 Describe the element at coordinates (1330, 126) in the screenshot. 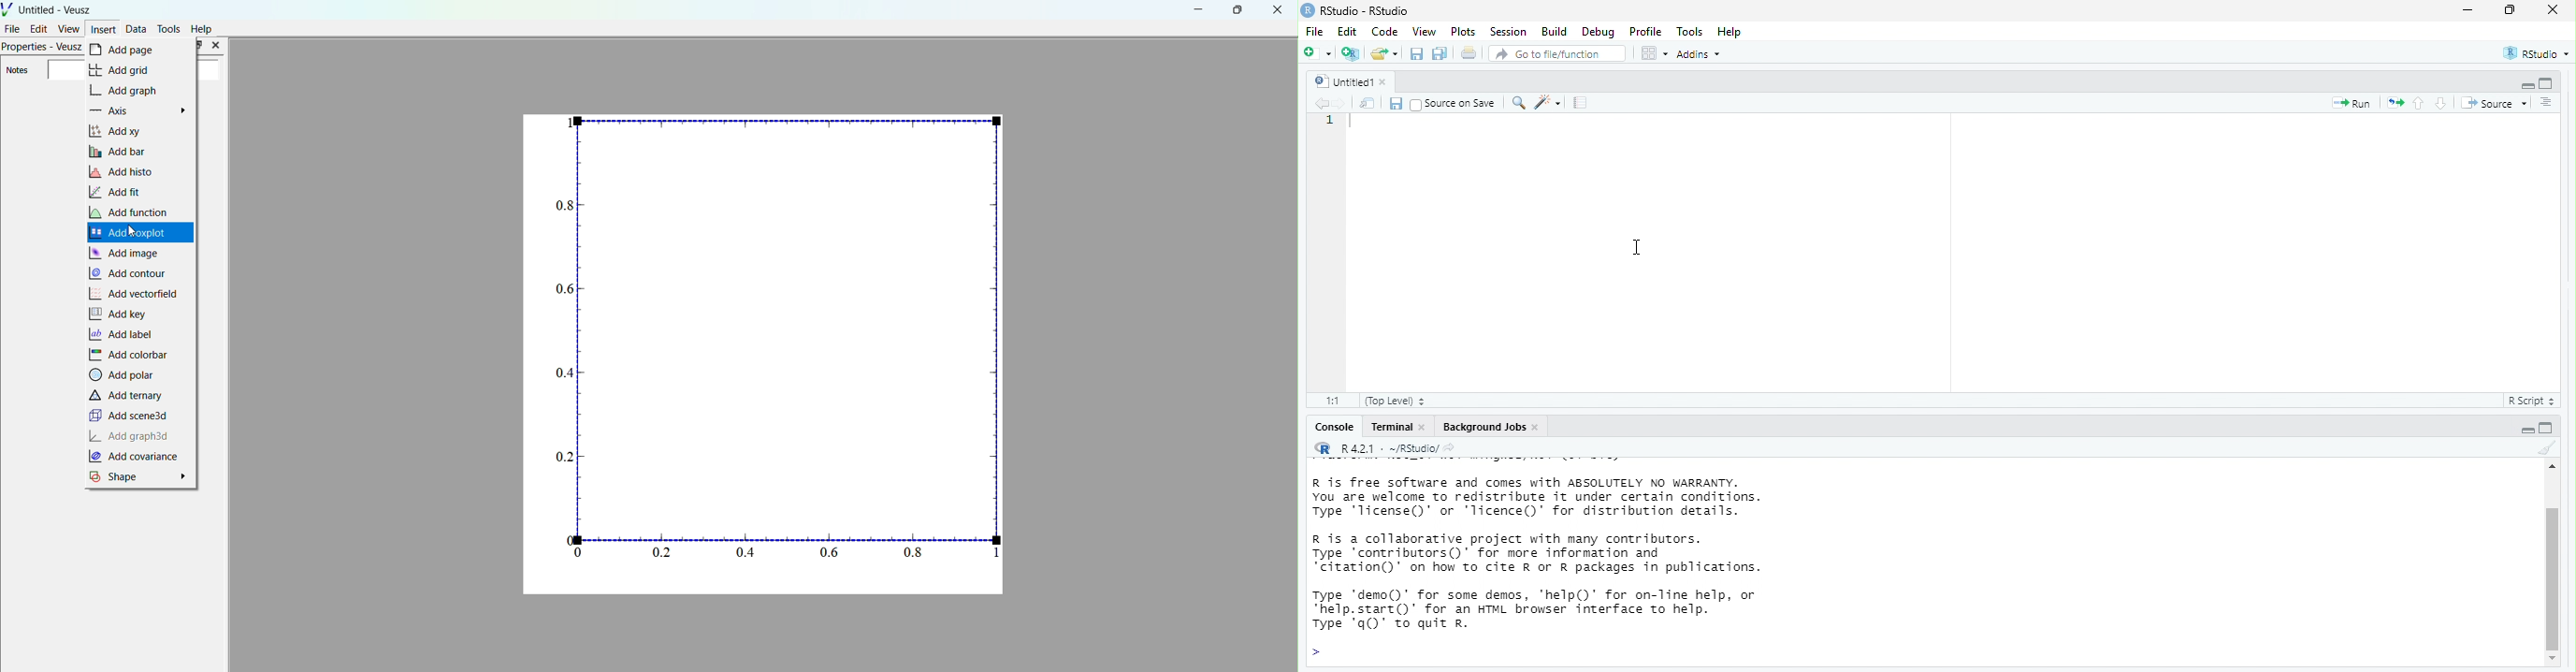

I see `serial number` at that location.